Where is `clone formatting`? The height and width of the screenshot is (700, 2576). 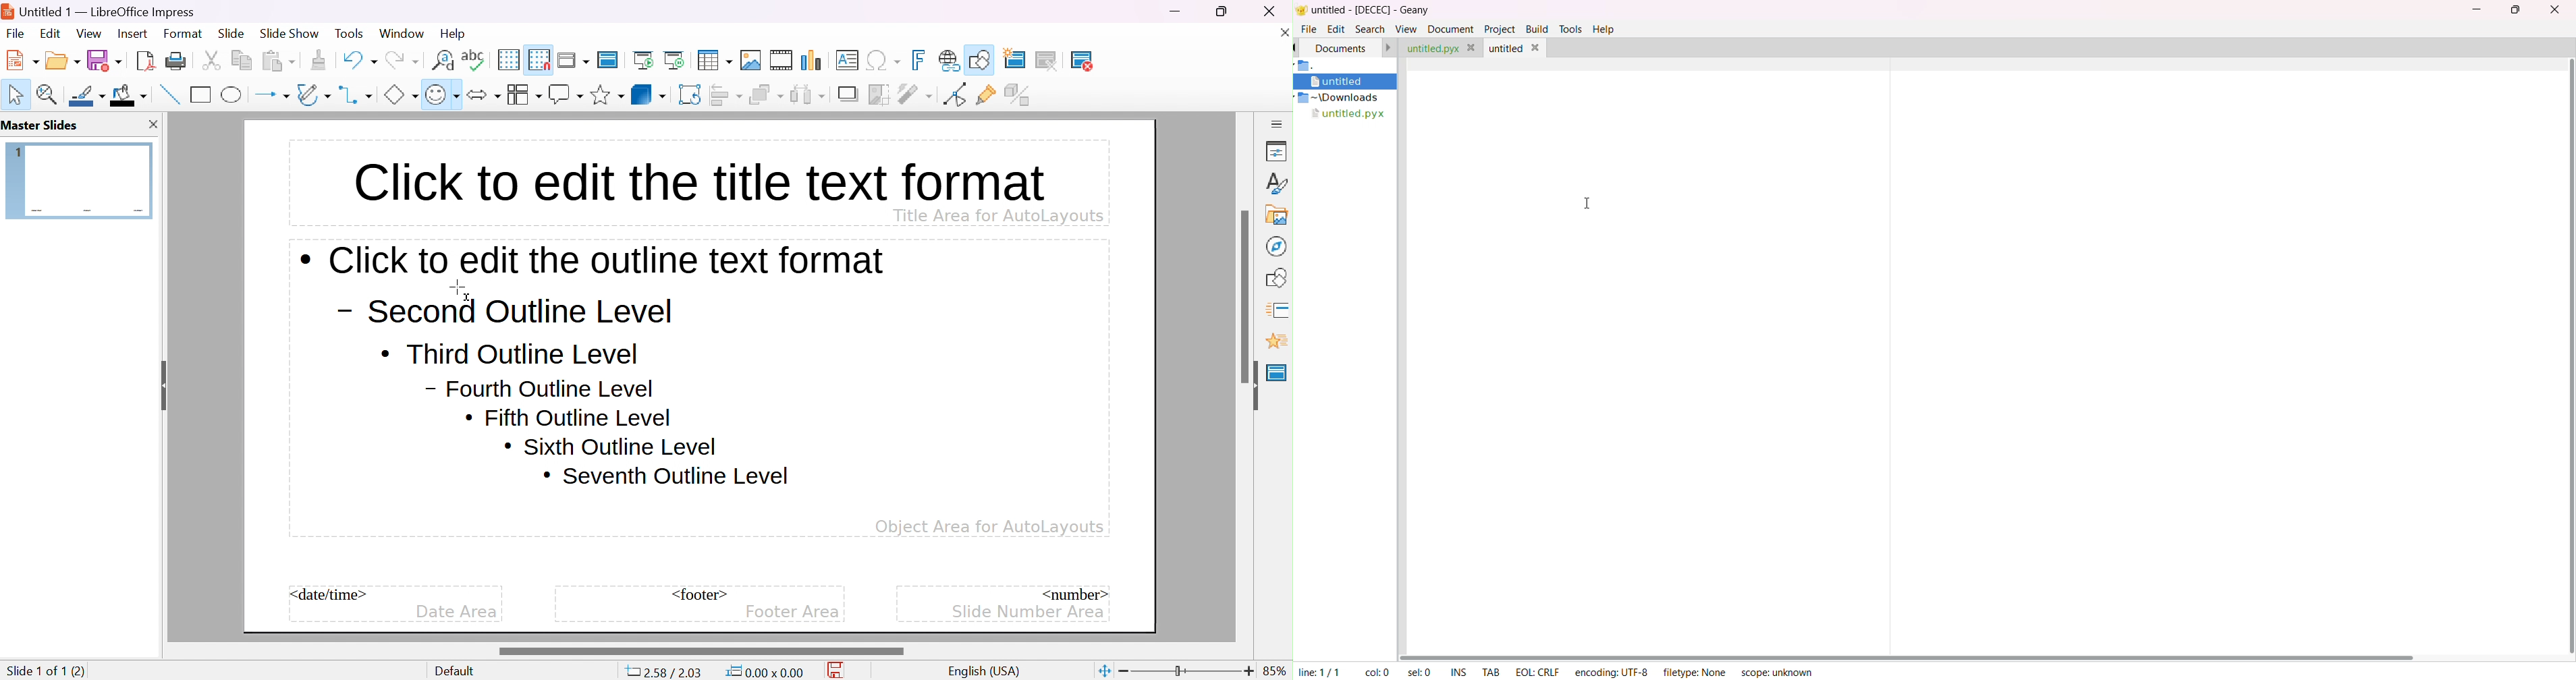 clone formatting is located at coordinates (319, 60).